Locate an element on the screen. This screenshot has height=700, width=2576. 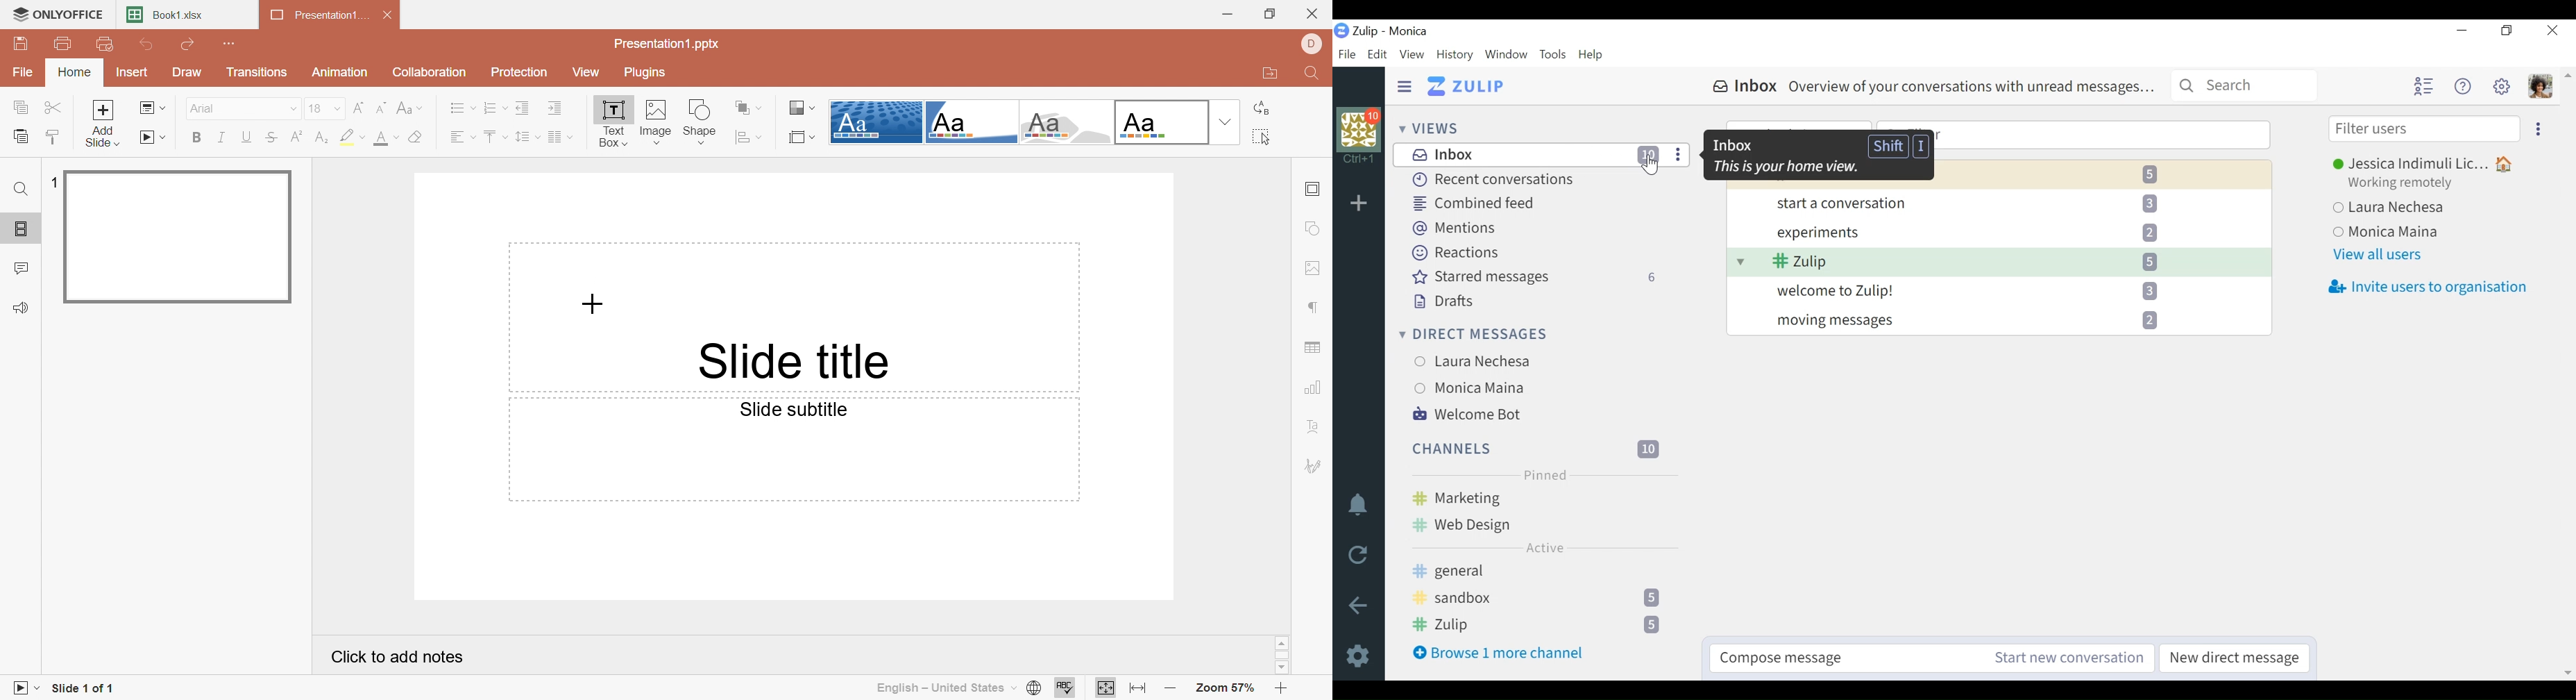
1 is located at coordinates (52, 181).